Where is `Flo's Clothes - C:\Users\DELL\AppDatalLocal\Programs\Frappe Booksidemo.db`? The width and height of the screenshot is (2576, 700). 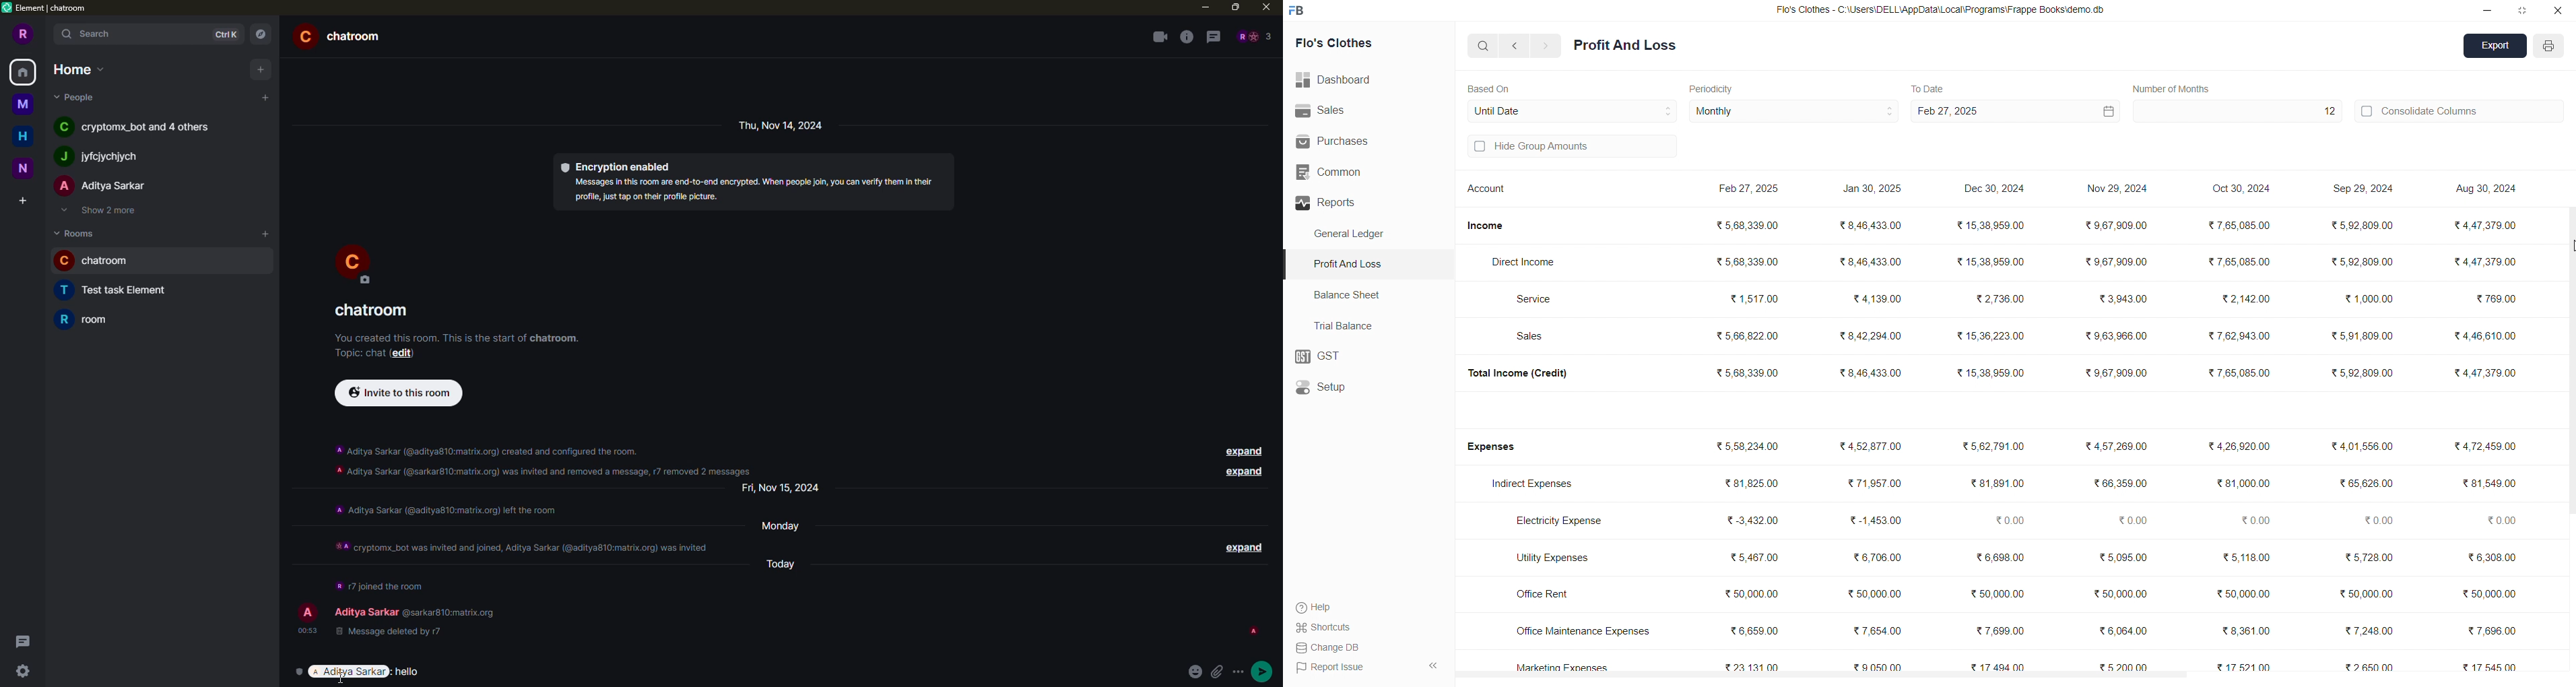
Flo's Clothes - C:\Users\DELL\AppDatalLocal\Programs\Frappe Booksidemo.db is located at coordinates (1942, 11).